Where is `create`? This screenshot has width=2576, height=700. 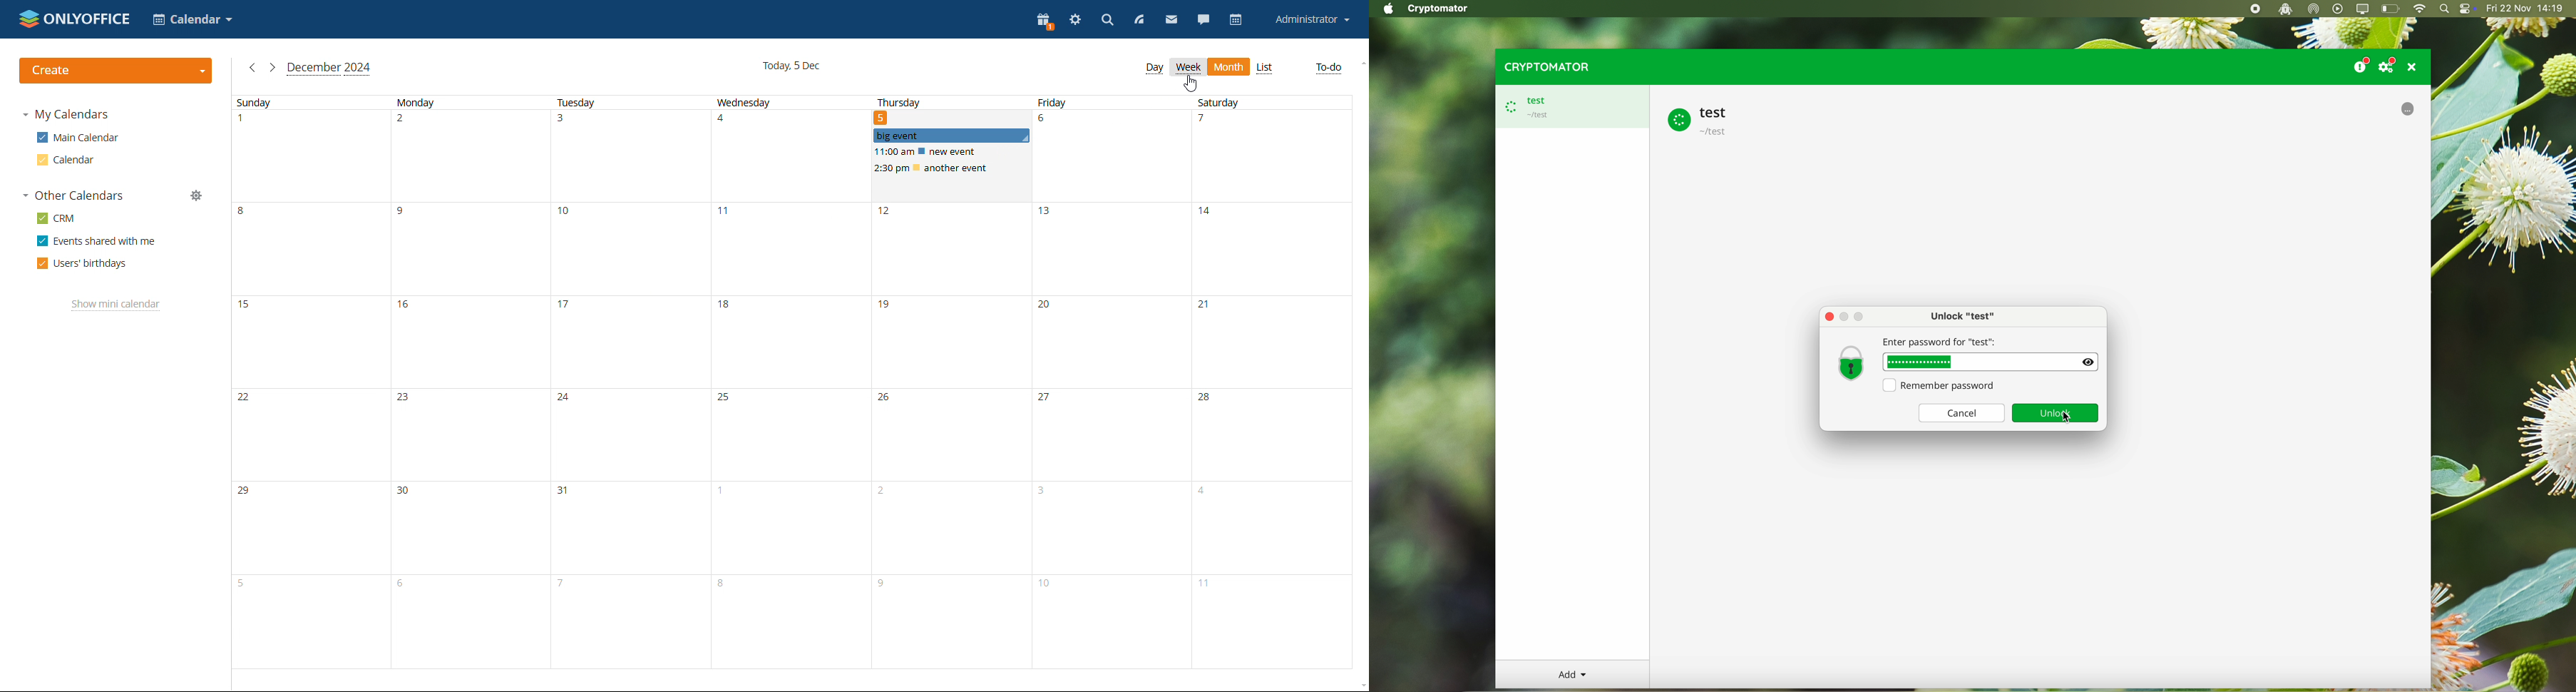 create is located at coordinates (116, 71).